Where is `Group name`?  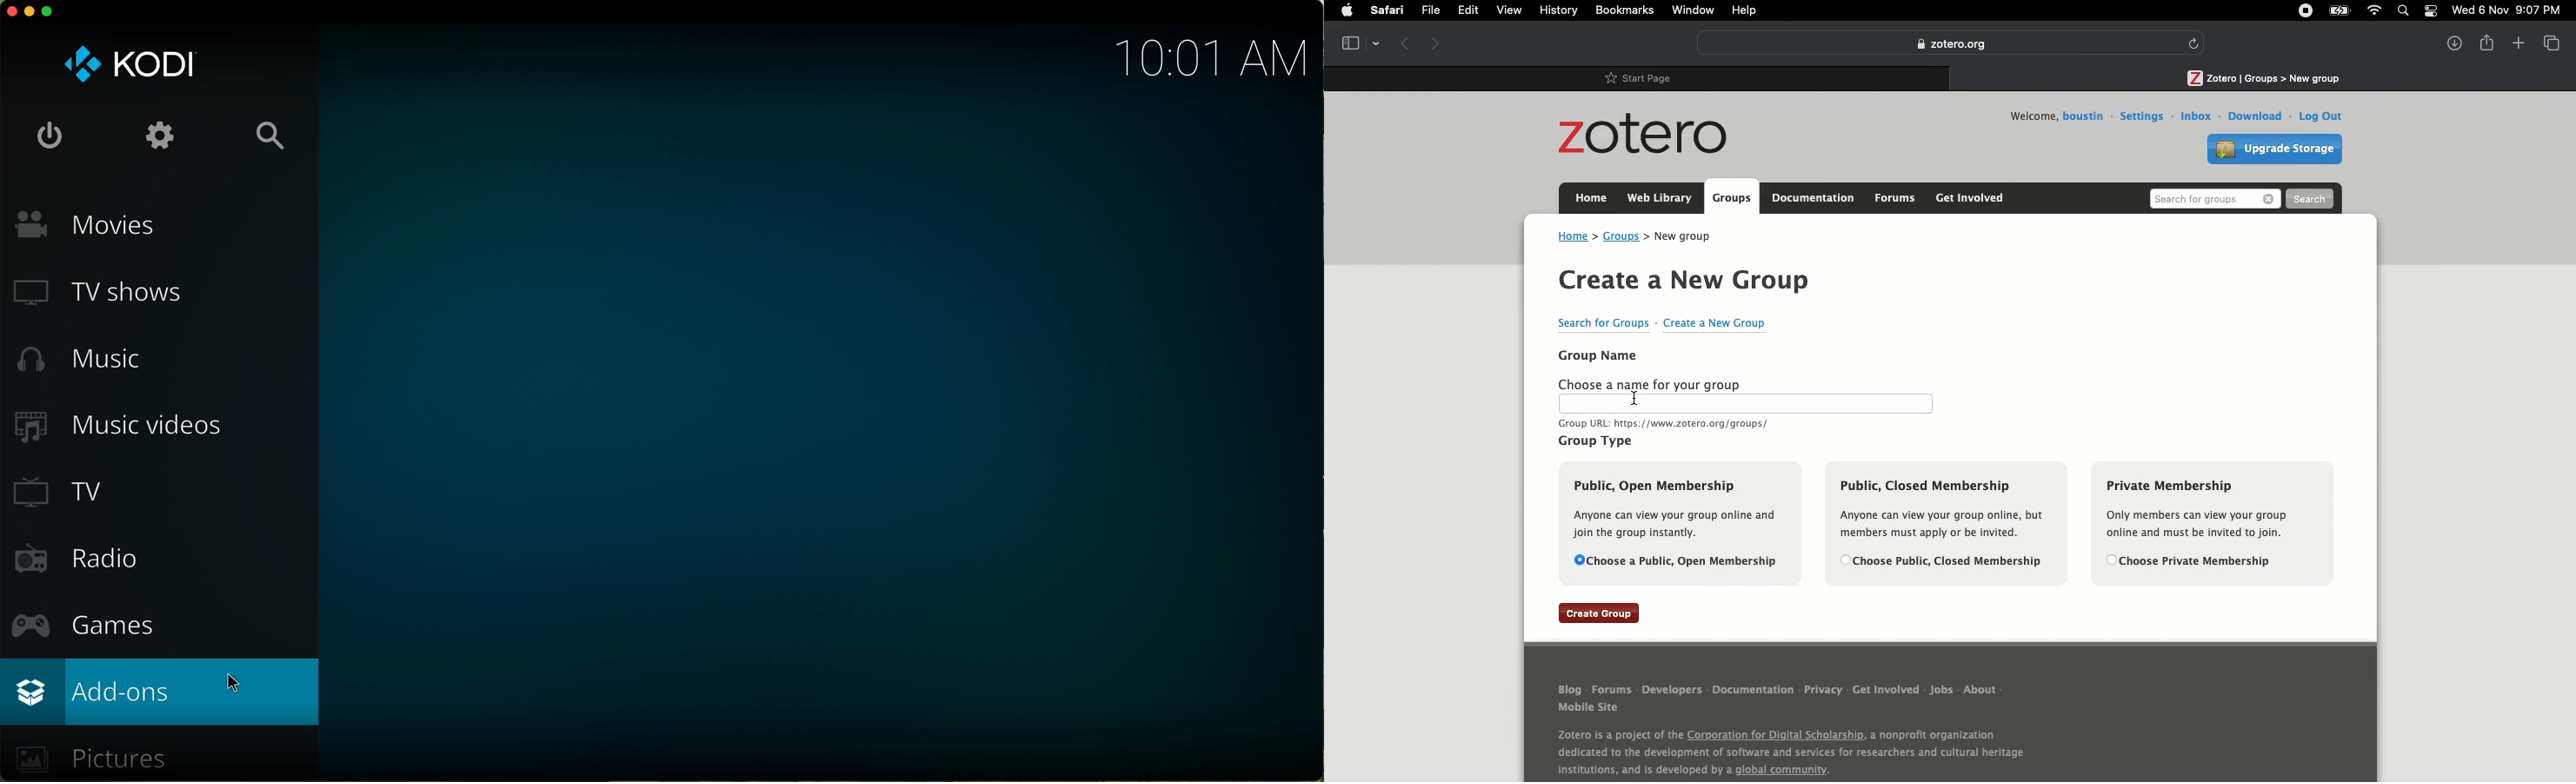 Group name is located at coordinates (1598, 355).